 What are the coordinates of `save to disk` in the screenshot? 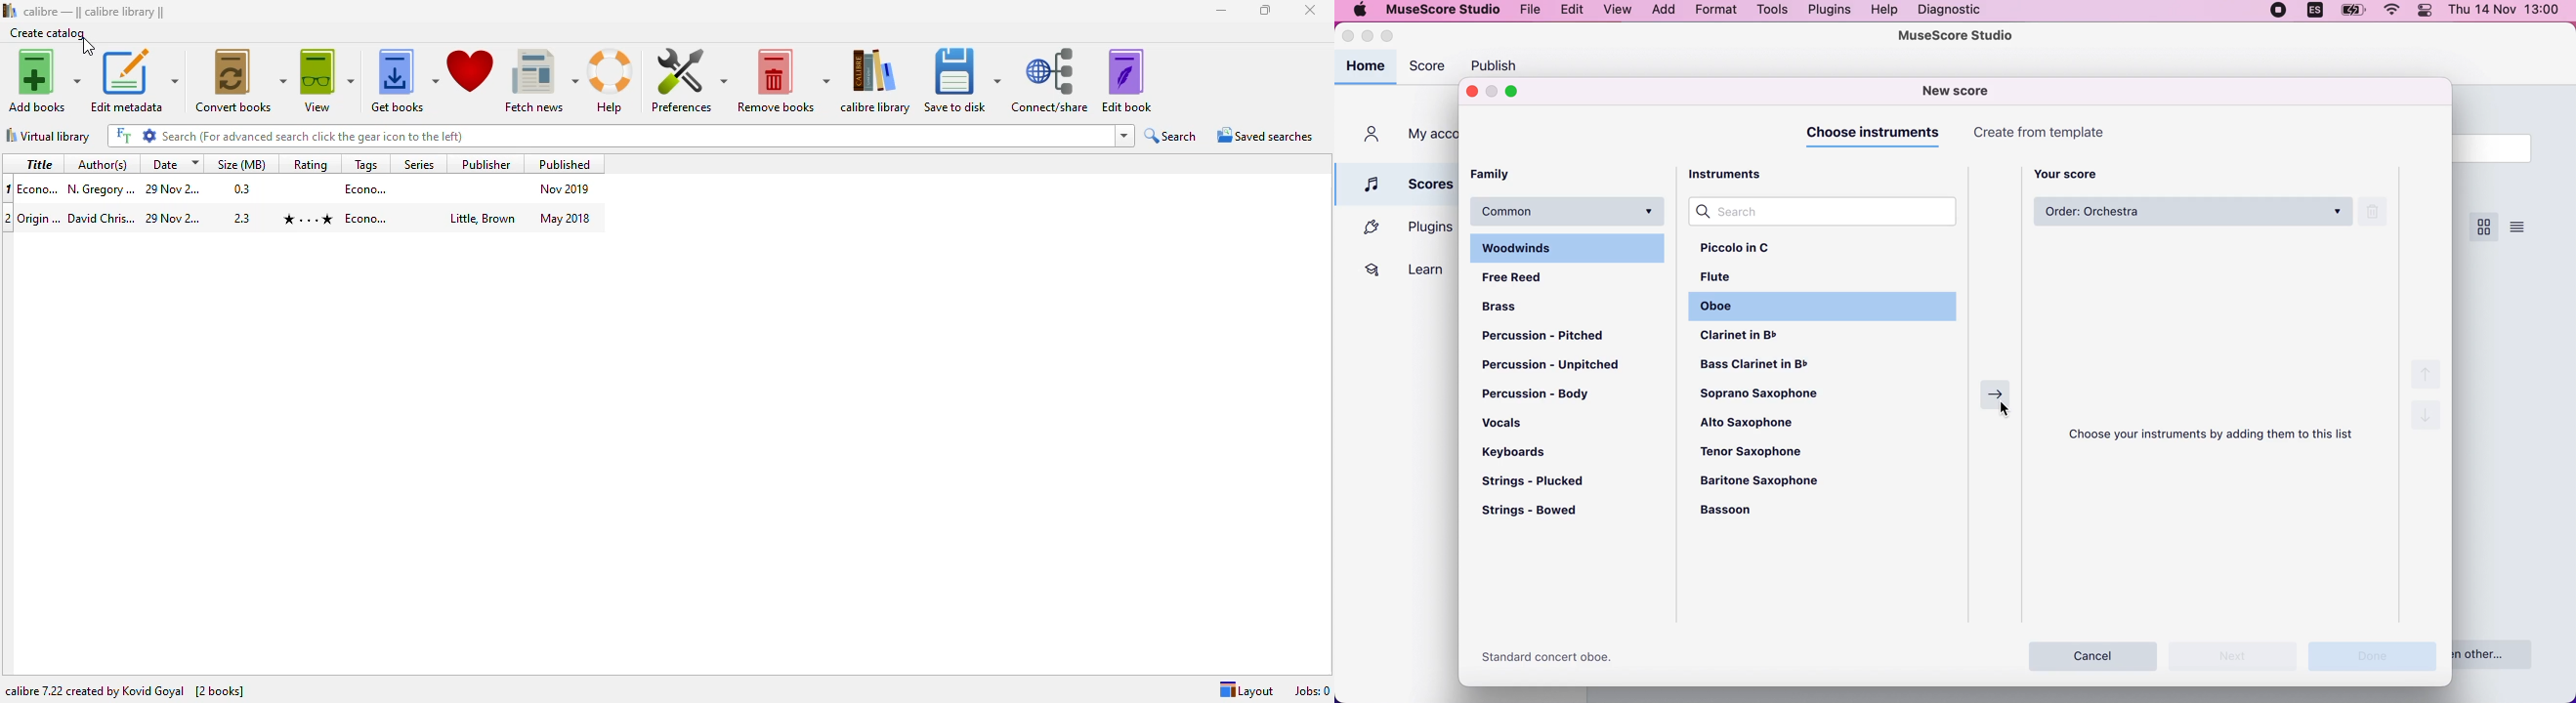 It's located at (961, 80).